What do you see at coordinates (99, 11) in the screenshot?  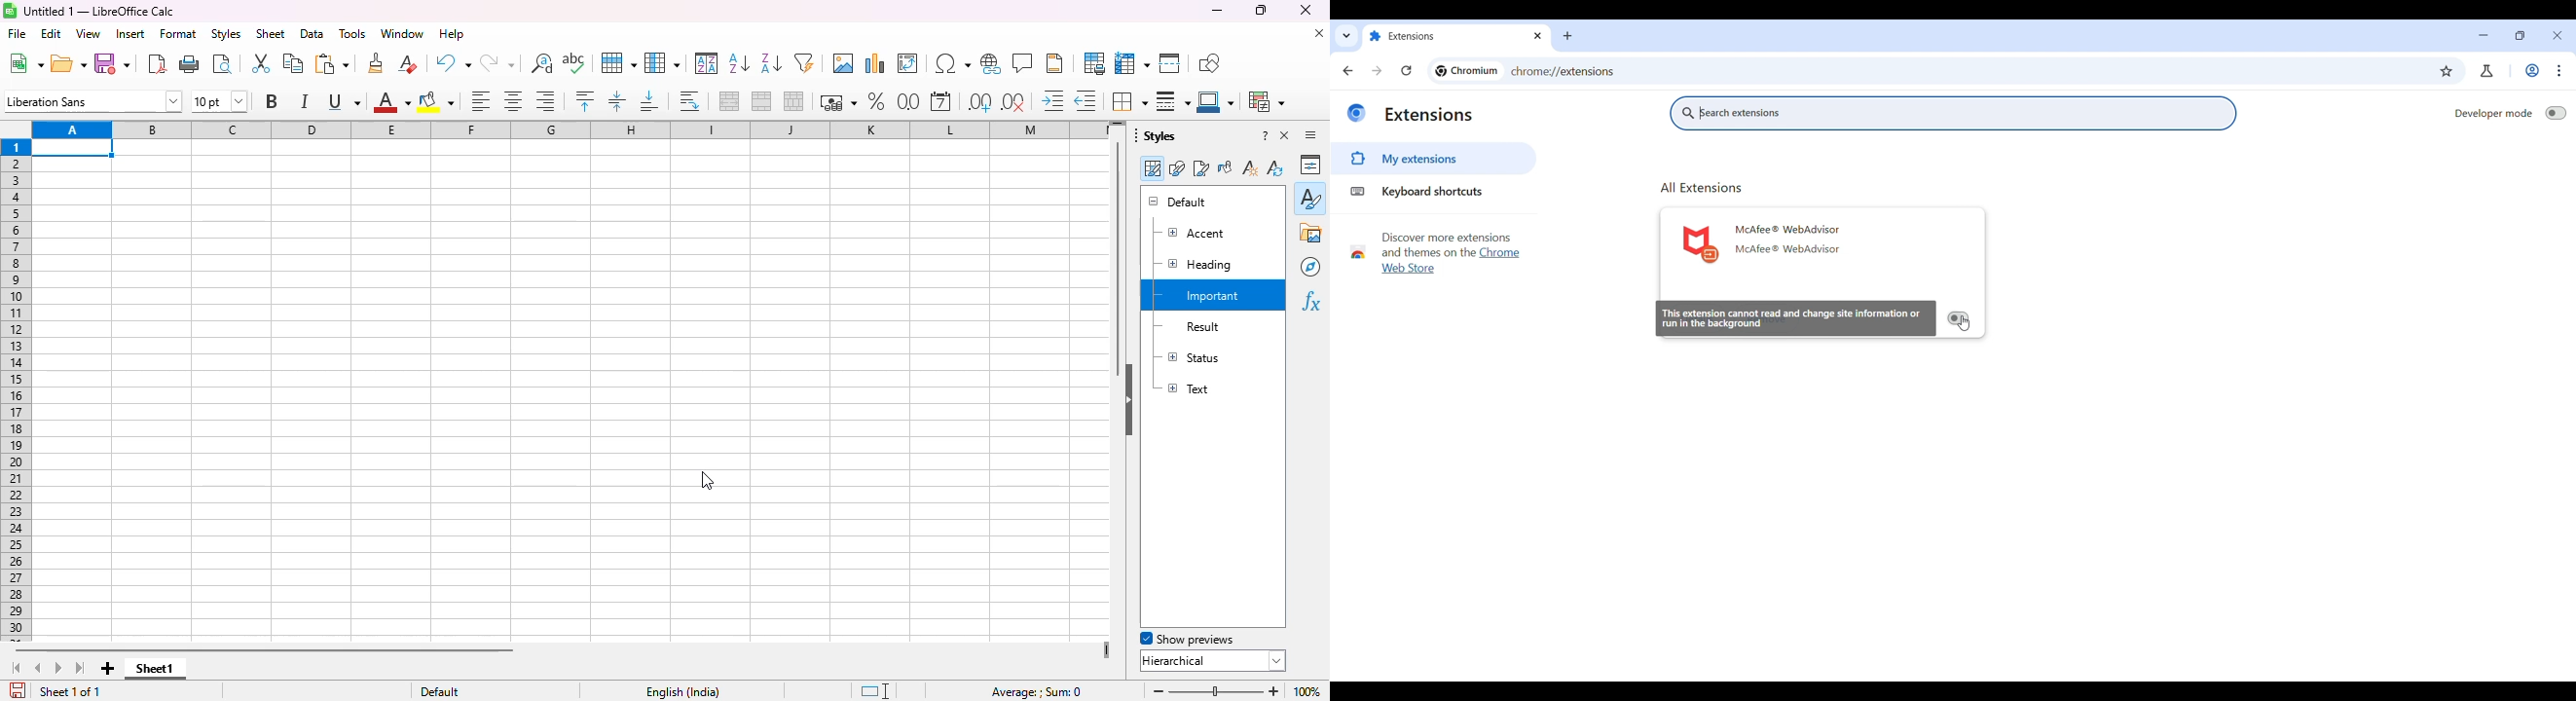 I see `title` at bounding box center [99, 11].